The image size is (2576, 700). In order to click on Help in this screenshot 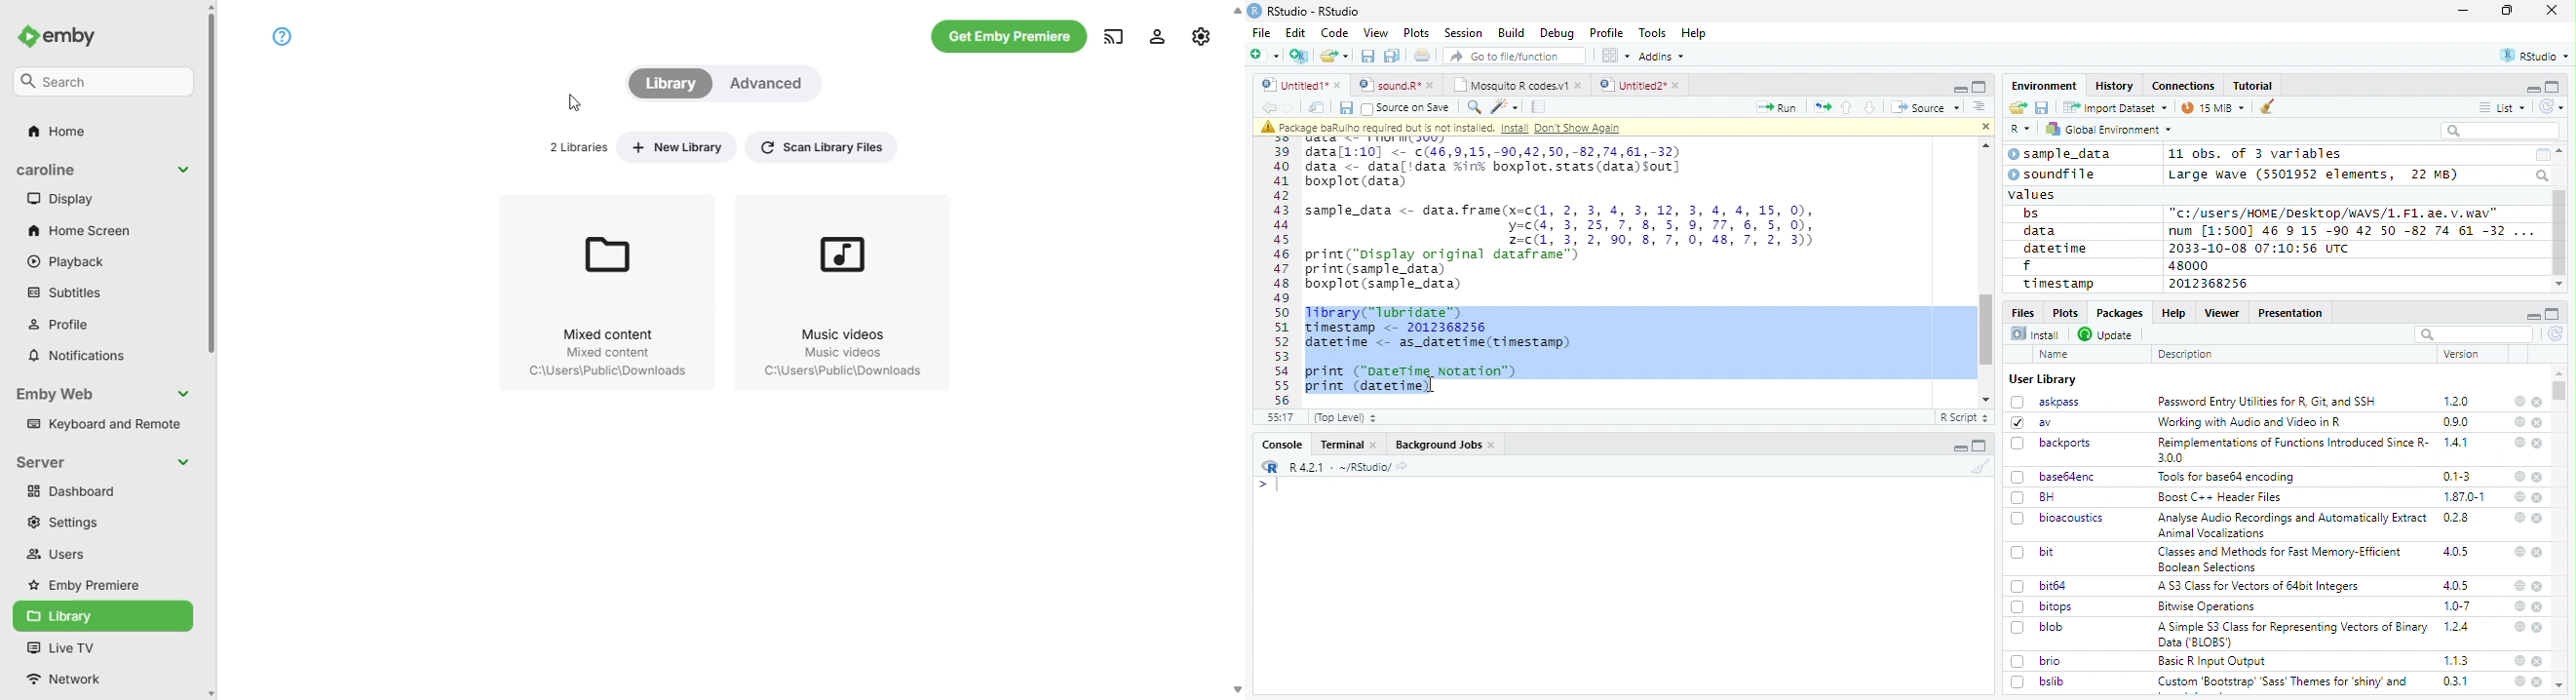, I will do `click(2172, 312)`.